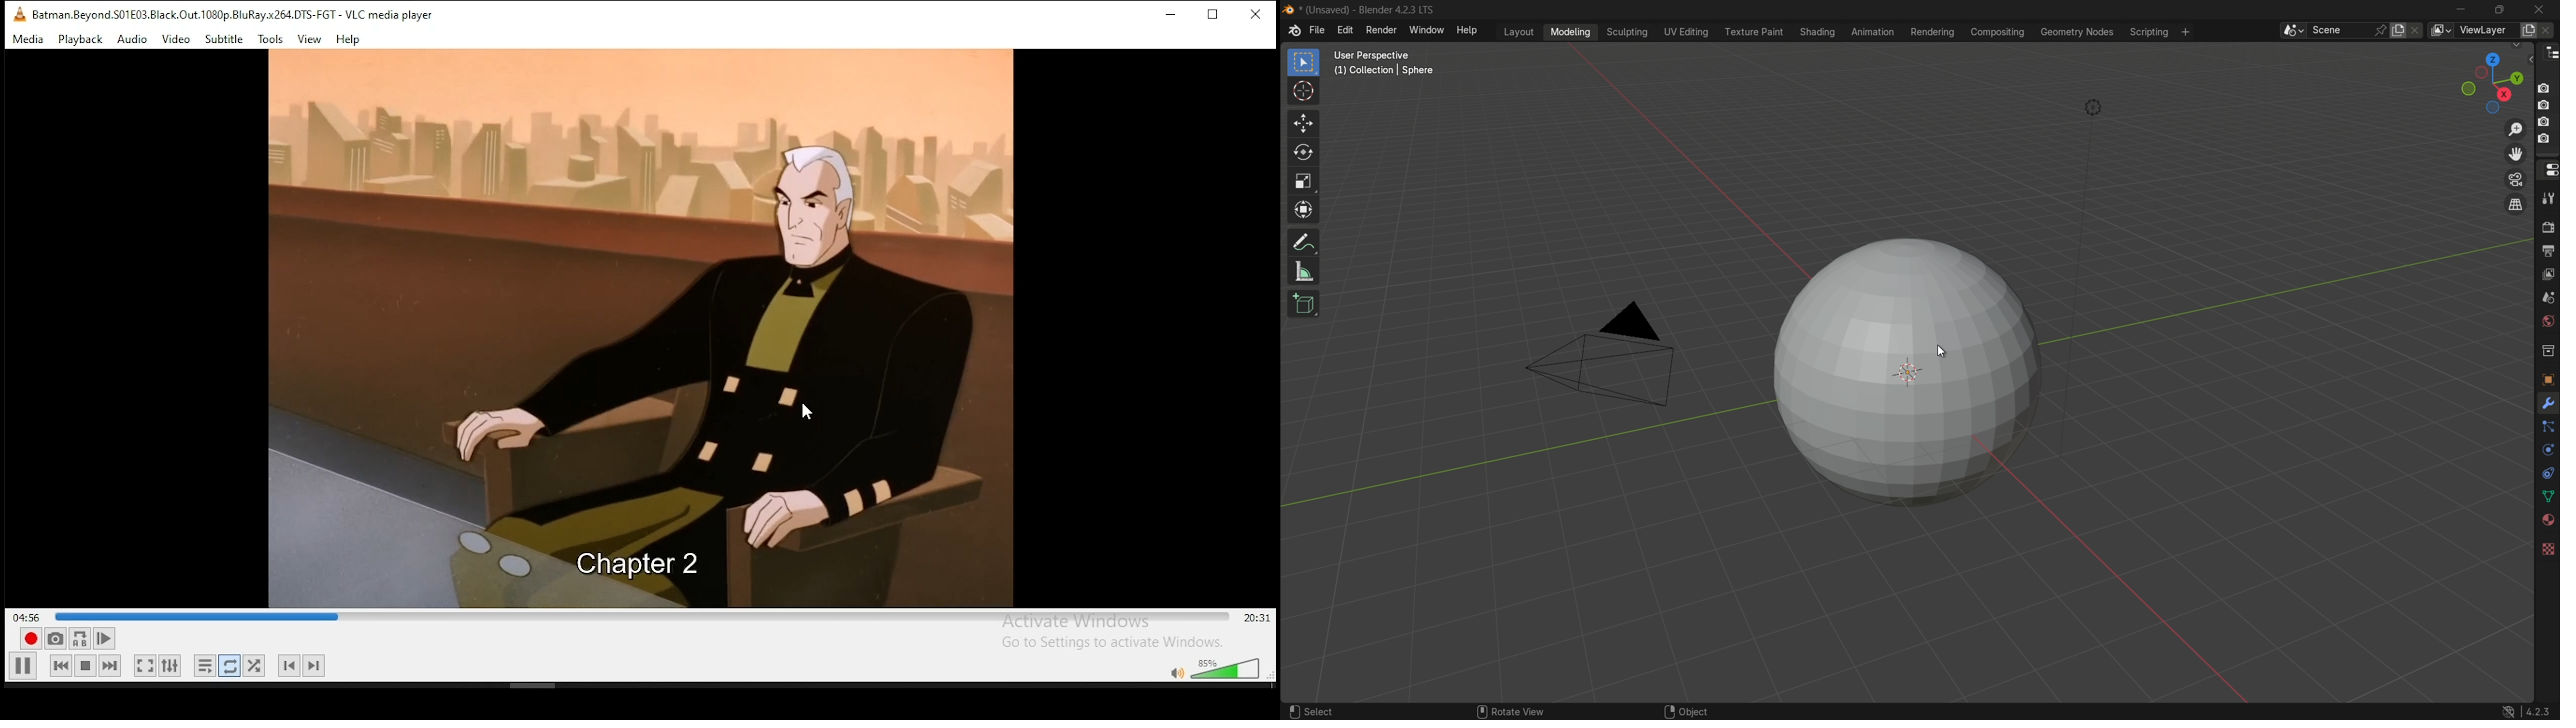 Image resolution: width=2576 pixels, height=728 pixels. Describe the element at coordinates (2399, 30) in the screenshot. I see `new scene` at that location.